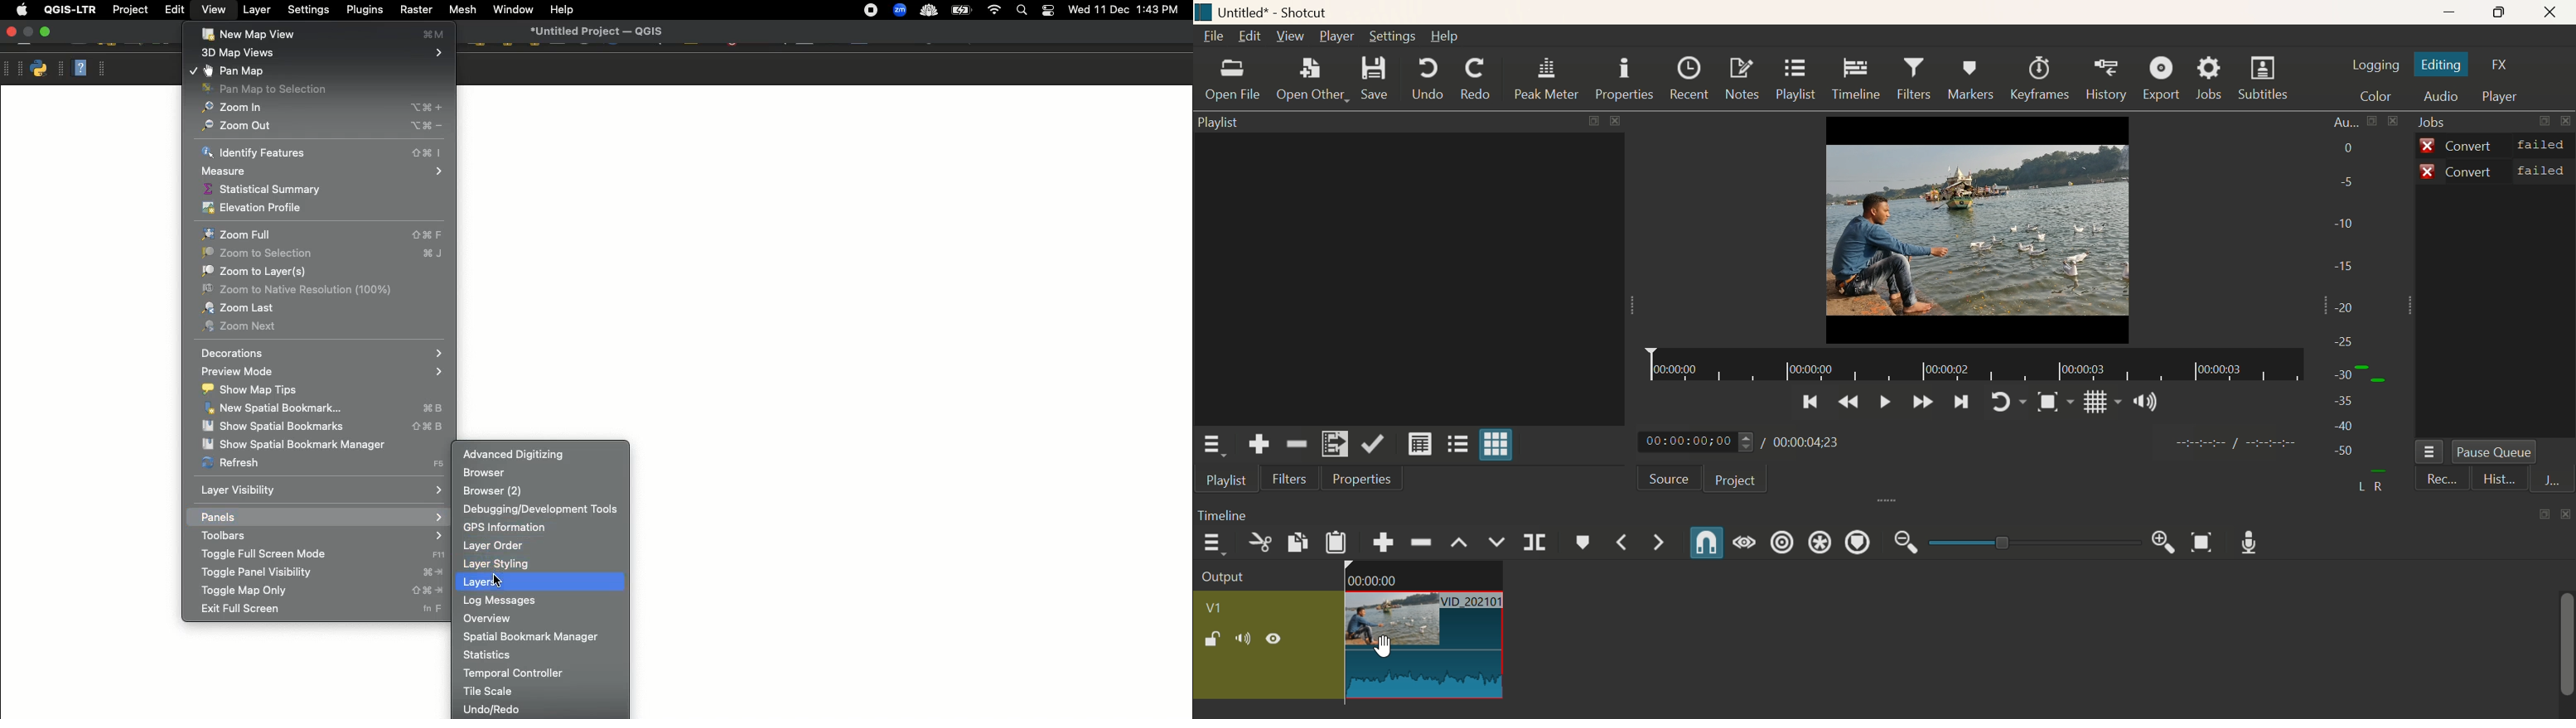 Image resolution: width=2576 pixels, height=728 pixels. Describe the element at coordinates (2252, 542) in the screenshot. I see `` at that location.